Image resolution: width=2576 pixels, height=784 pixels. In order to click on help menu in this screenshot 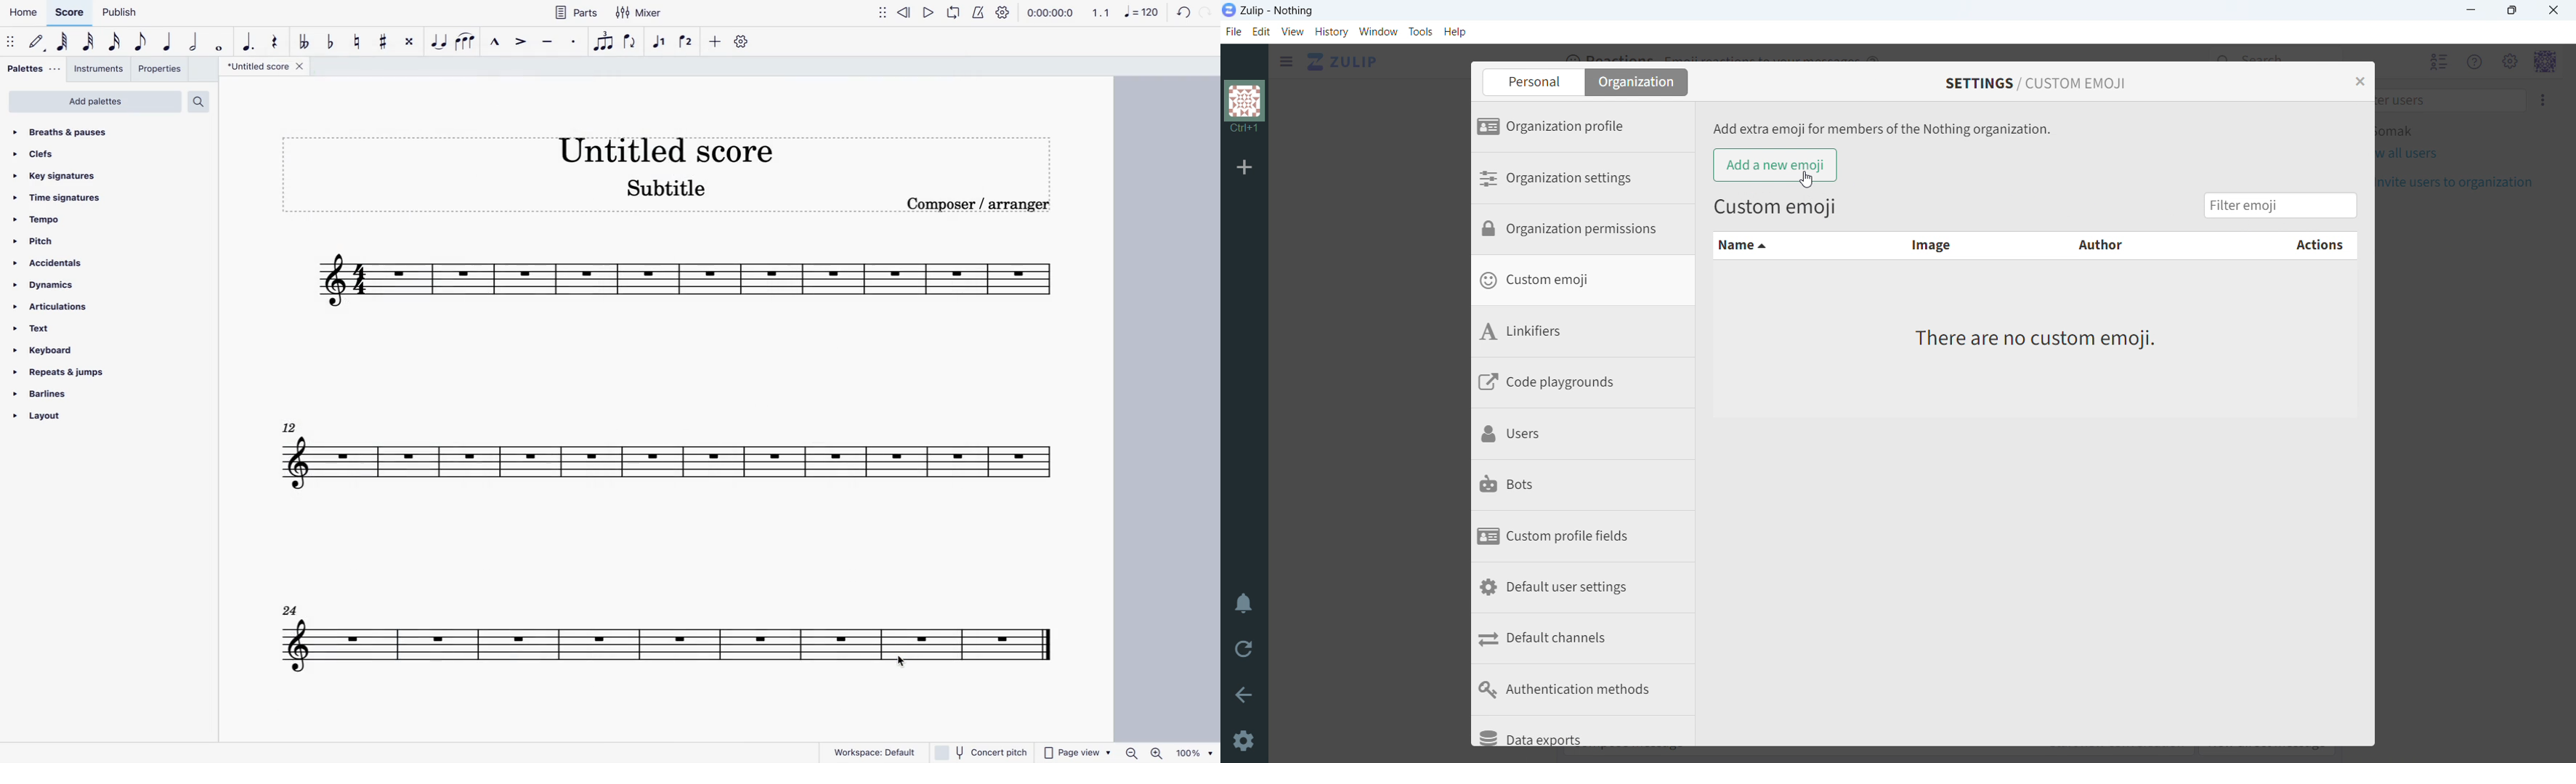, I will do `click(2474, 61)`.